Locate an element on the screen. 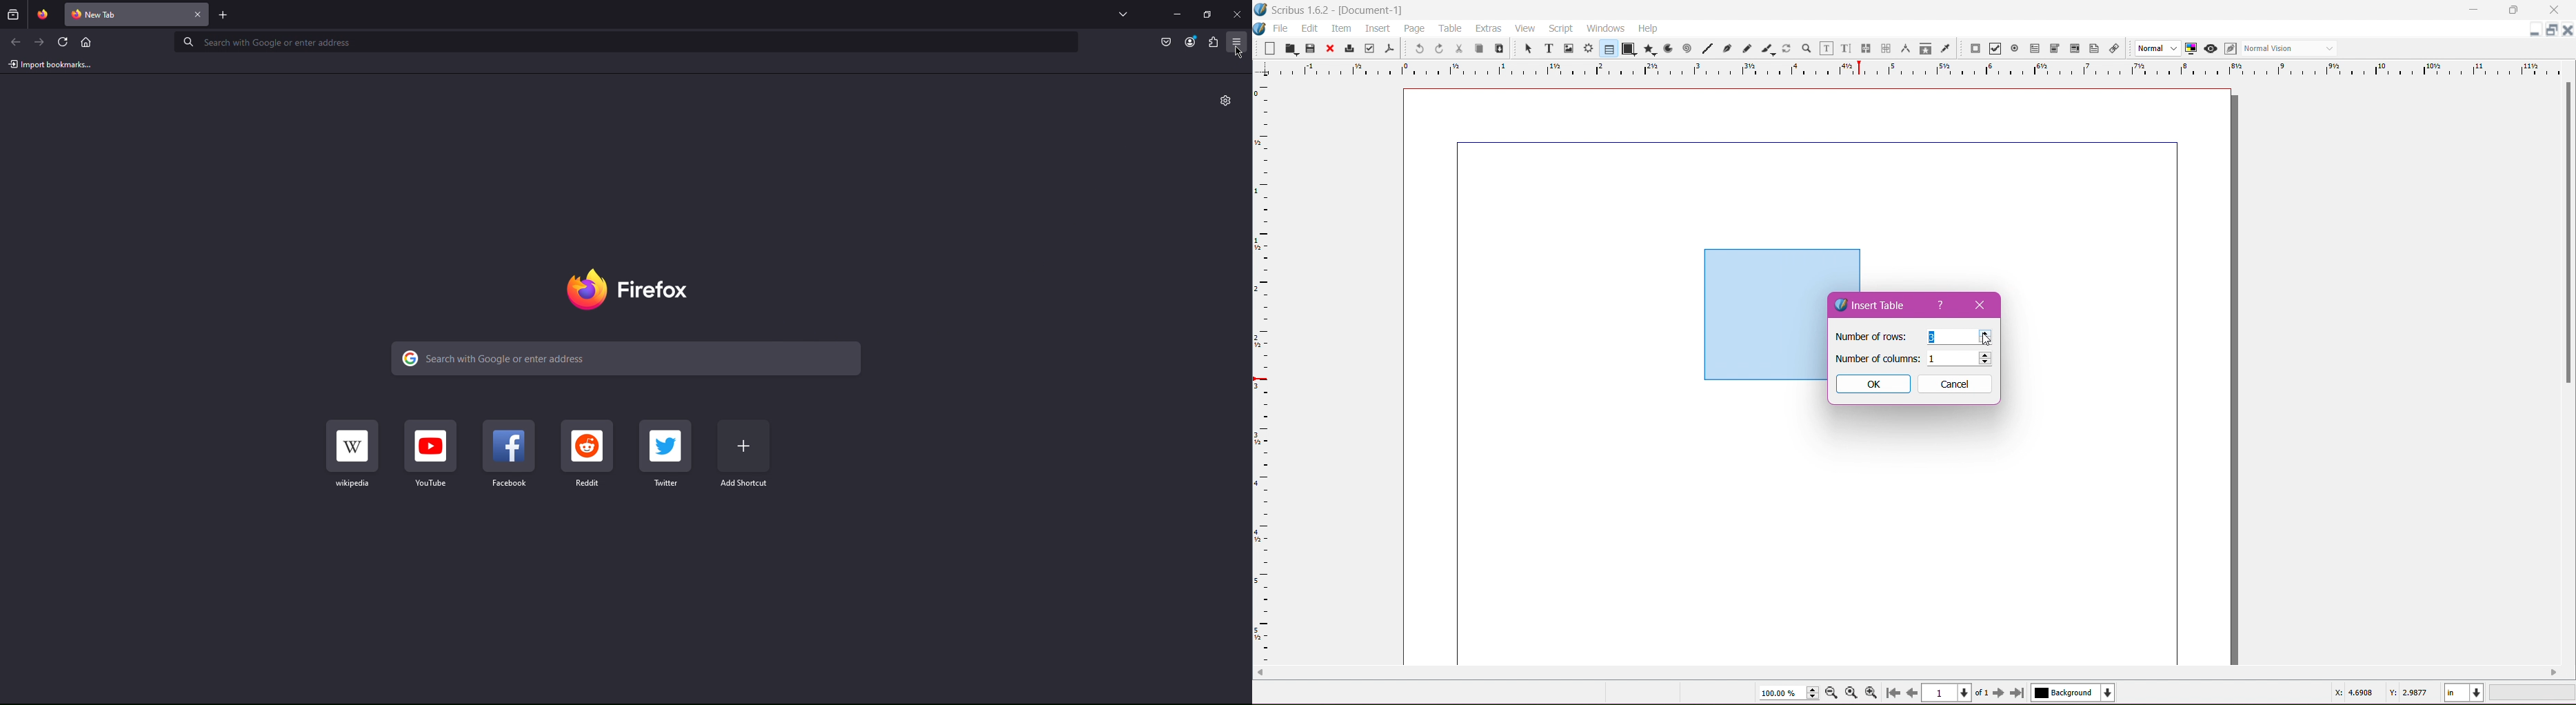 This screenshot has width=2576, height=728. Arc is located at coordinates (1667, 48).